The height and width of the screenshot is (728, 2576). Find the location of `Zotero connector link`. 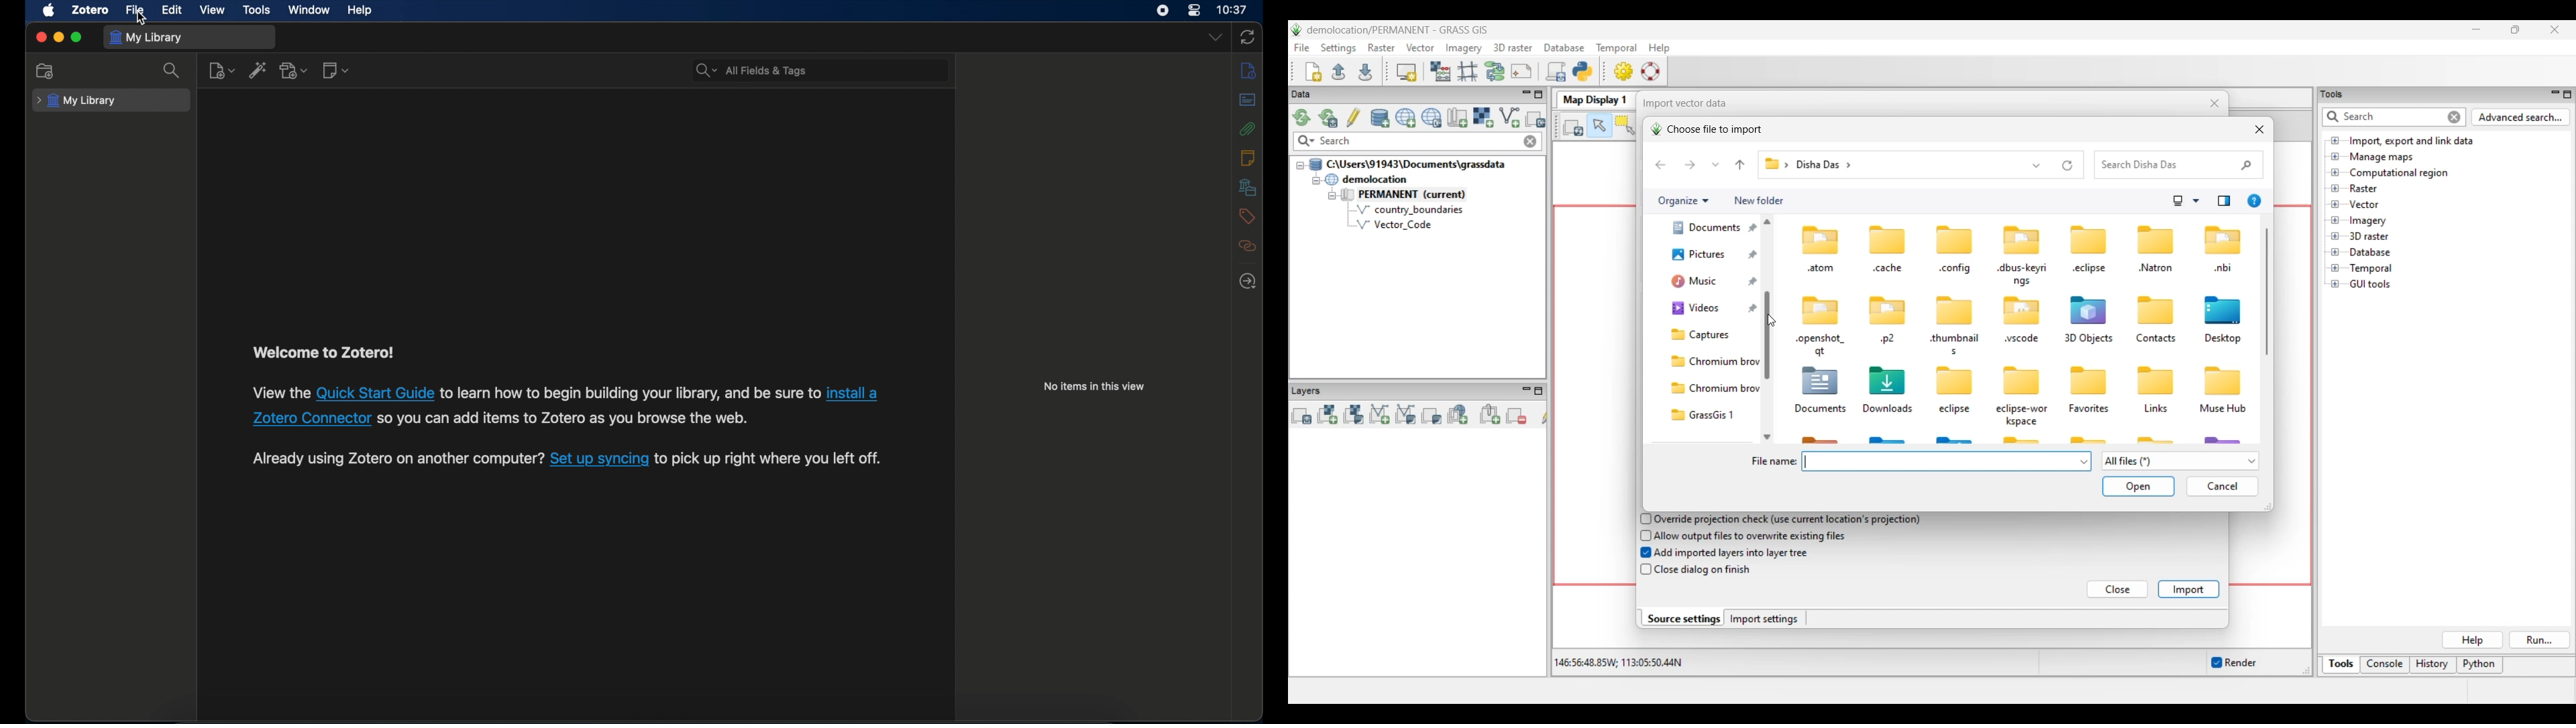

Zotero connector link is located at coordinates (311, 420).